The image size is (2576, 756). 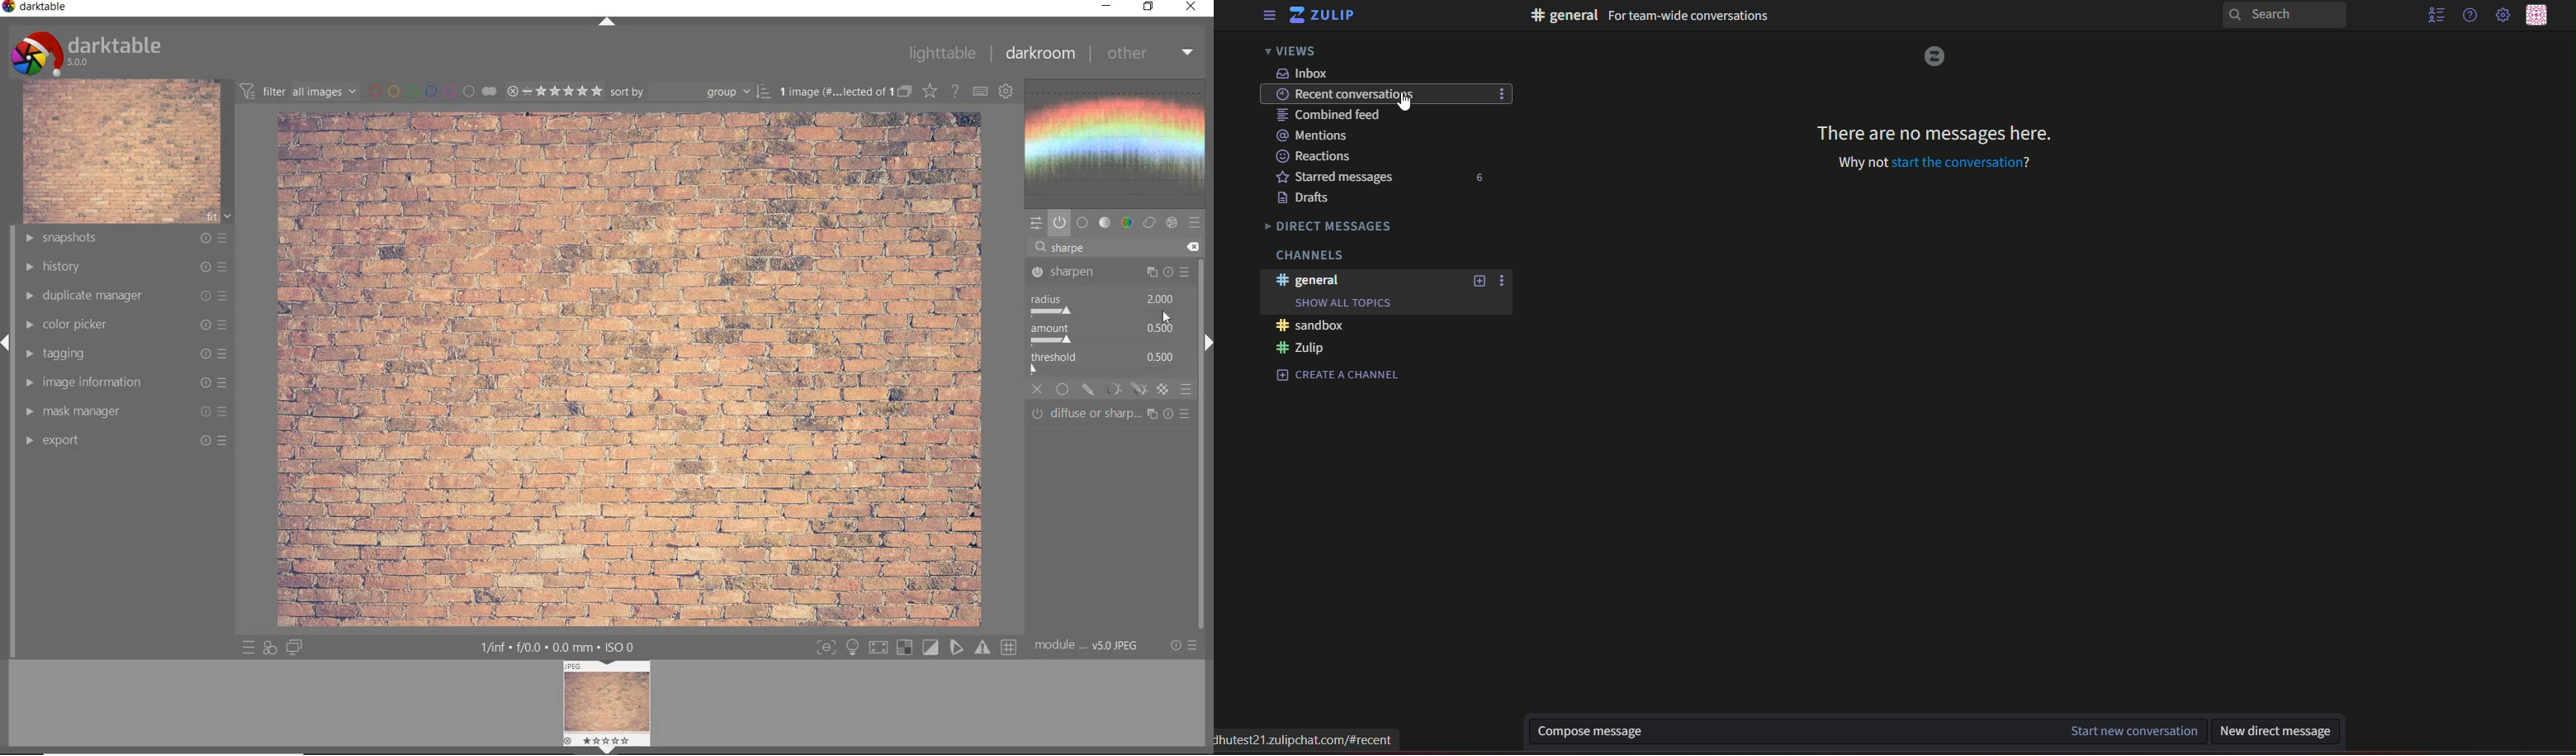 What do you see at coordinates (1172, 222) in the screenshot?
I see `effect` at bounding box center [1172, 222].